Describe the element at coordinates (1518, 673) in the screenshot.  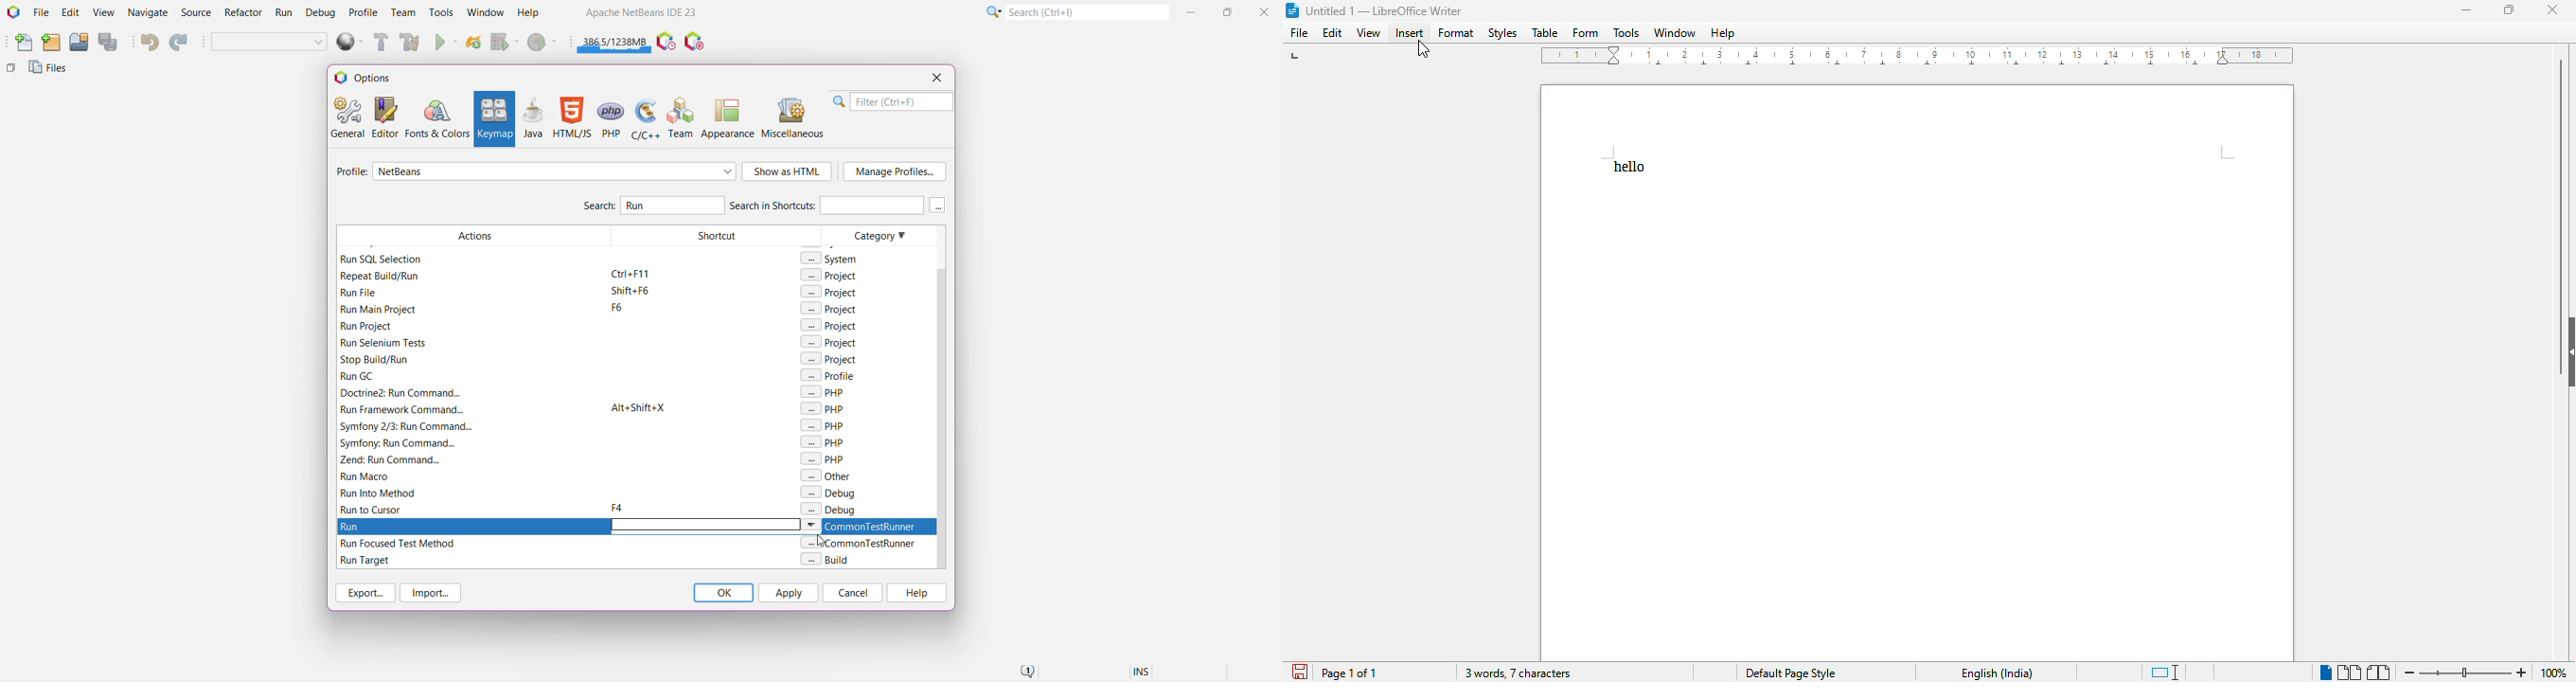
I see `3 words, 7 characters` at that location.